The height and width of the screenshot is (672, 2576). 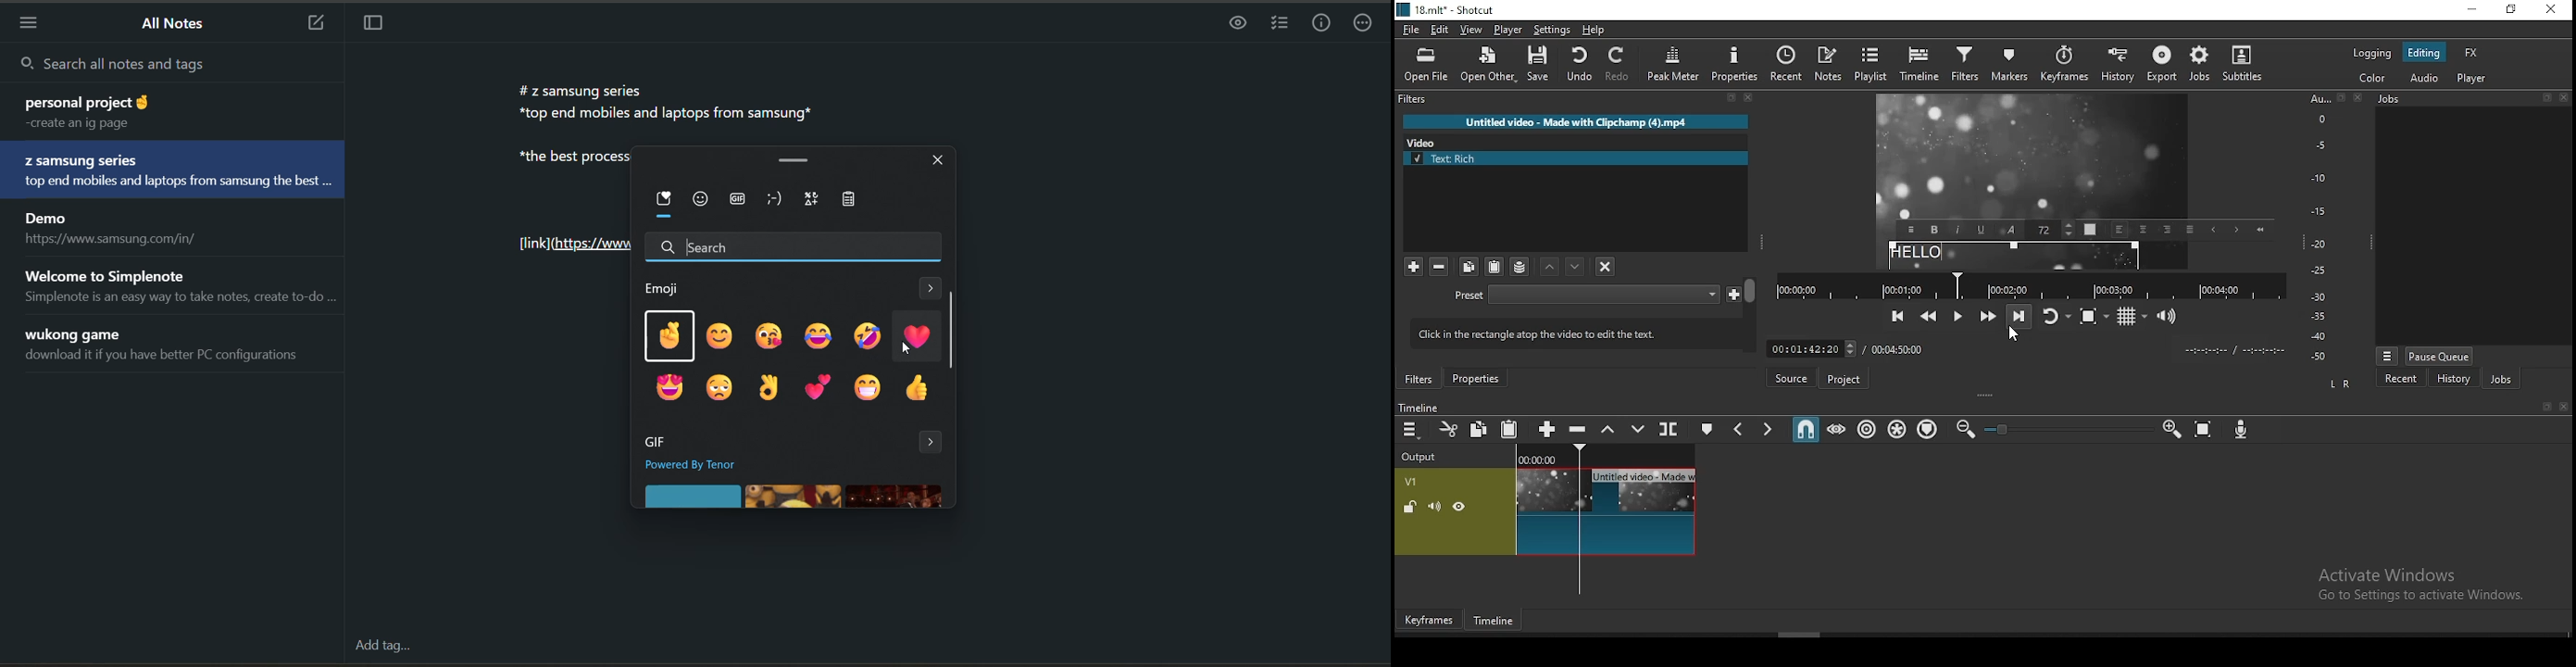 I want to click on text rich, so click(x=1577, y=158).